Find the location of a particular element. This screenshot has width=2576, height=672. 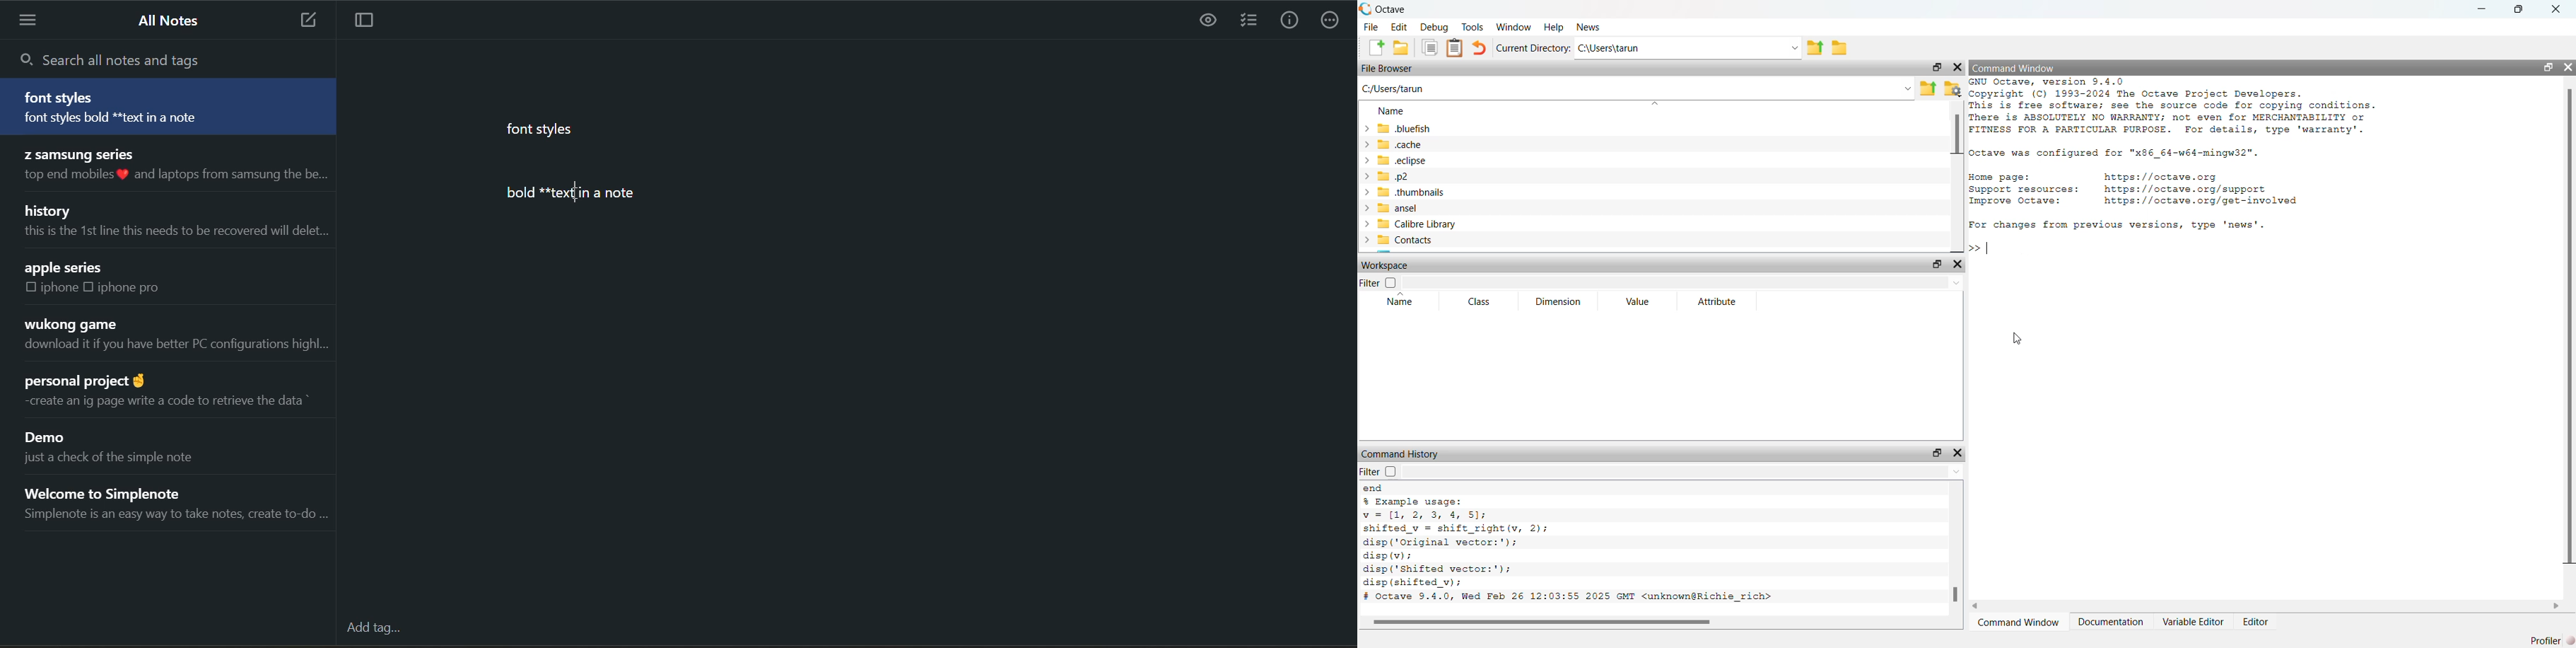

move right is located at coordinates (2555, 606).